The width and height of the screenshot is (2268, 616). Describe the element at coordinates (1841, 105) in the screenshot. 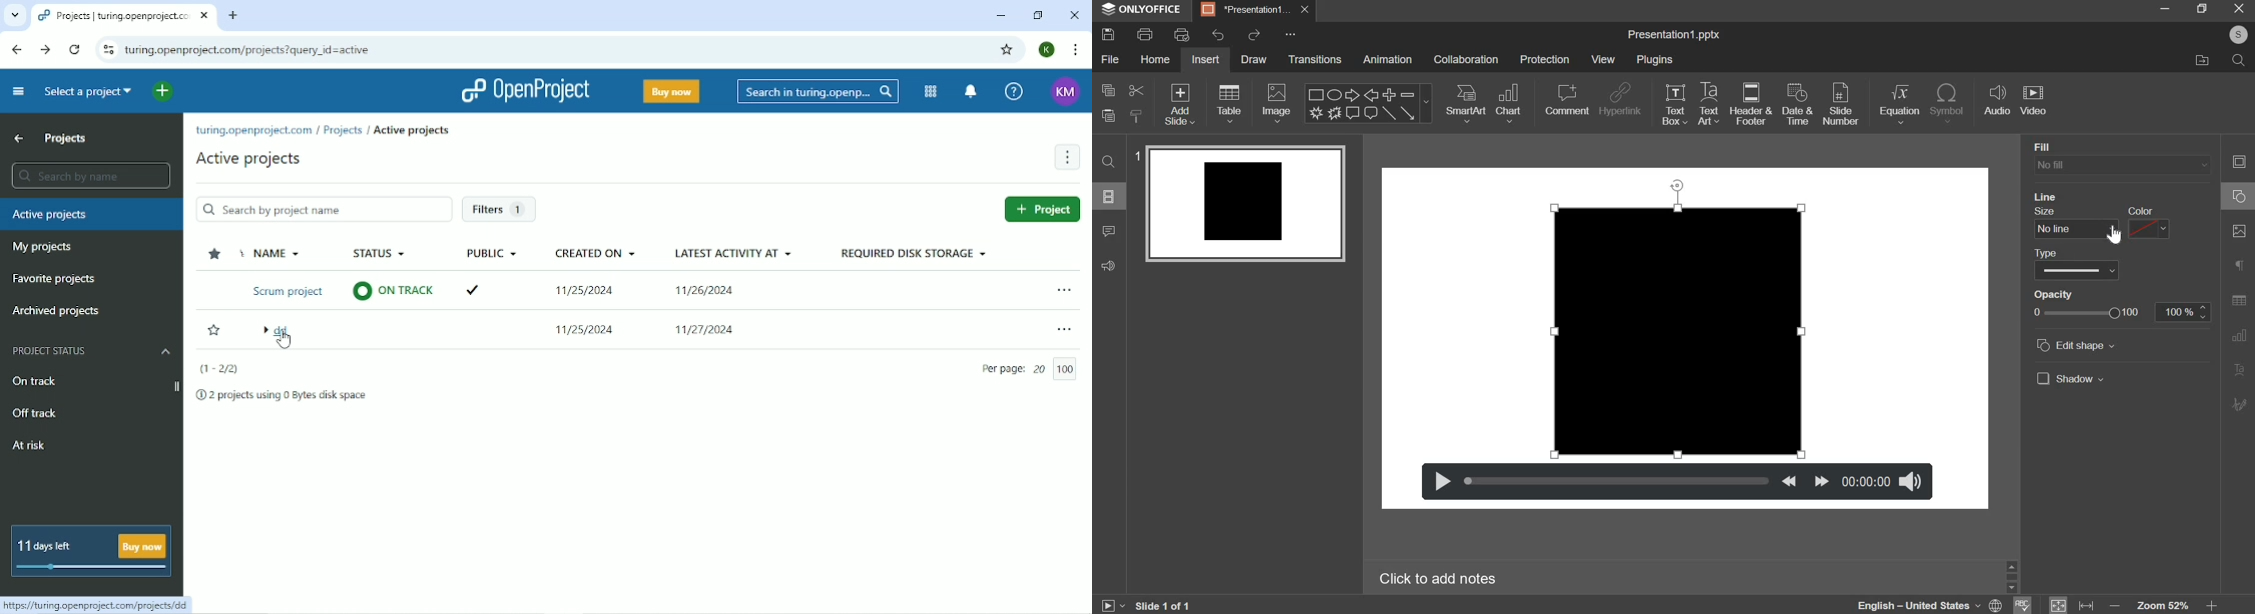

I see `slide number` at that location.